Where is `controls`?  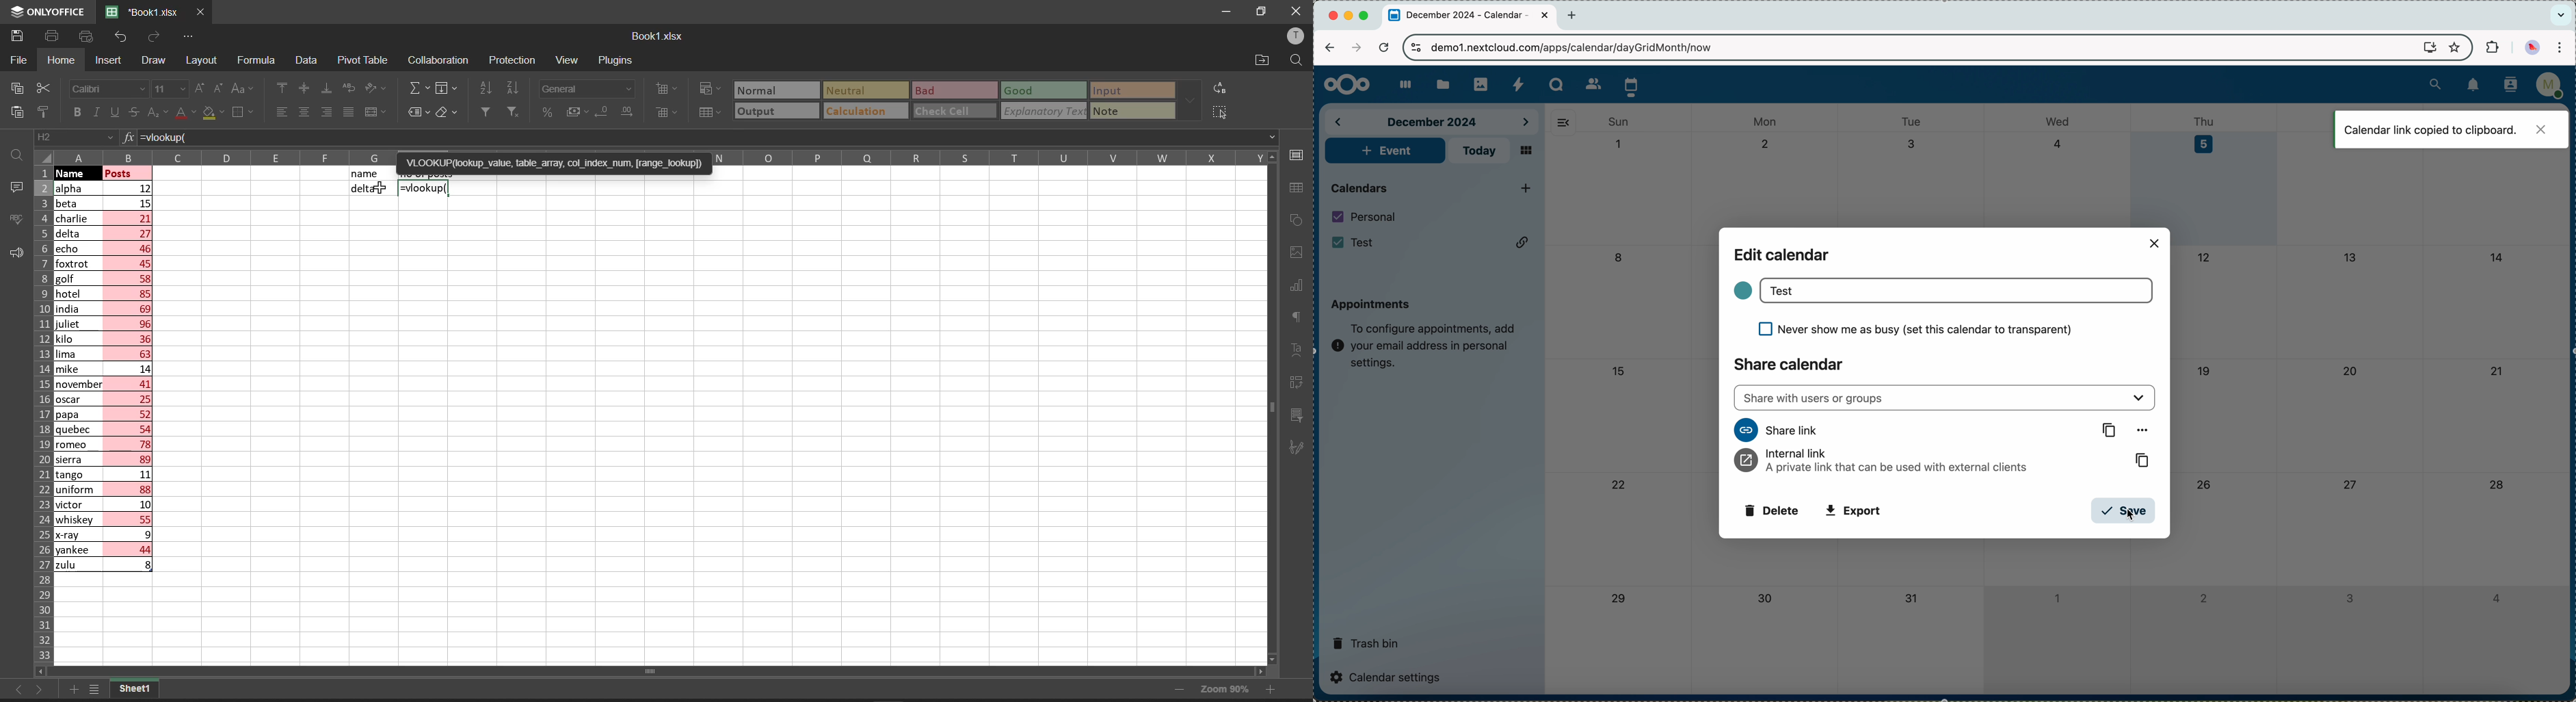 controls is located at coordinates (1416, 49).